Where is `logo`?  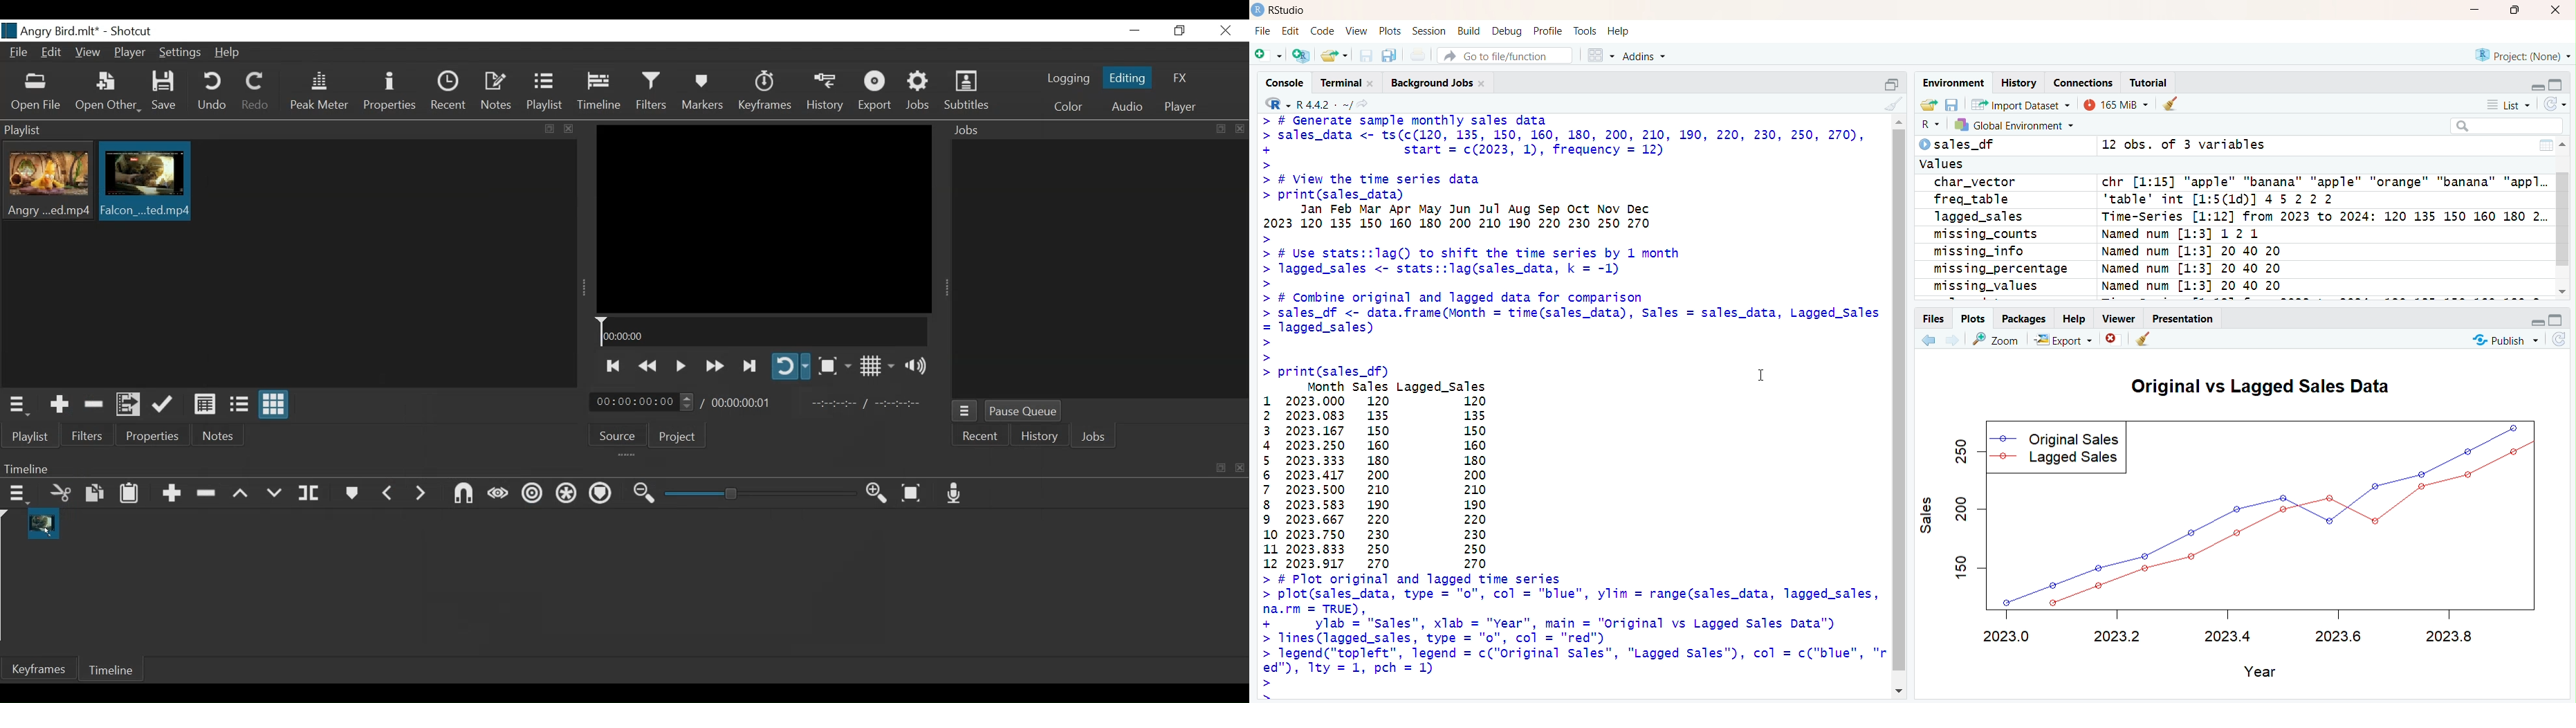
logo is located at coordinates (9, 31).